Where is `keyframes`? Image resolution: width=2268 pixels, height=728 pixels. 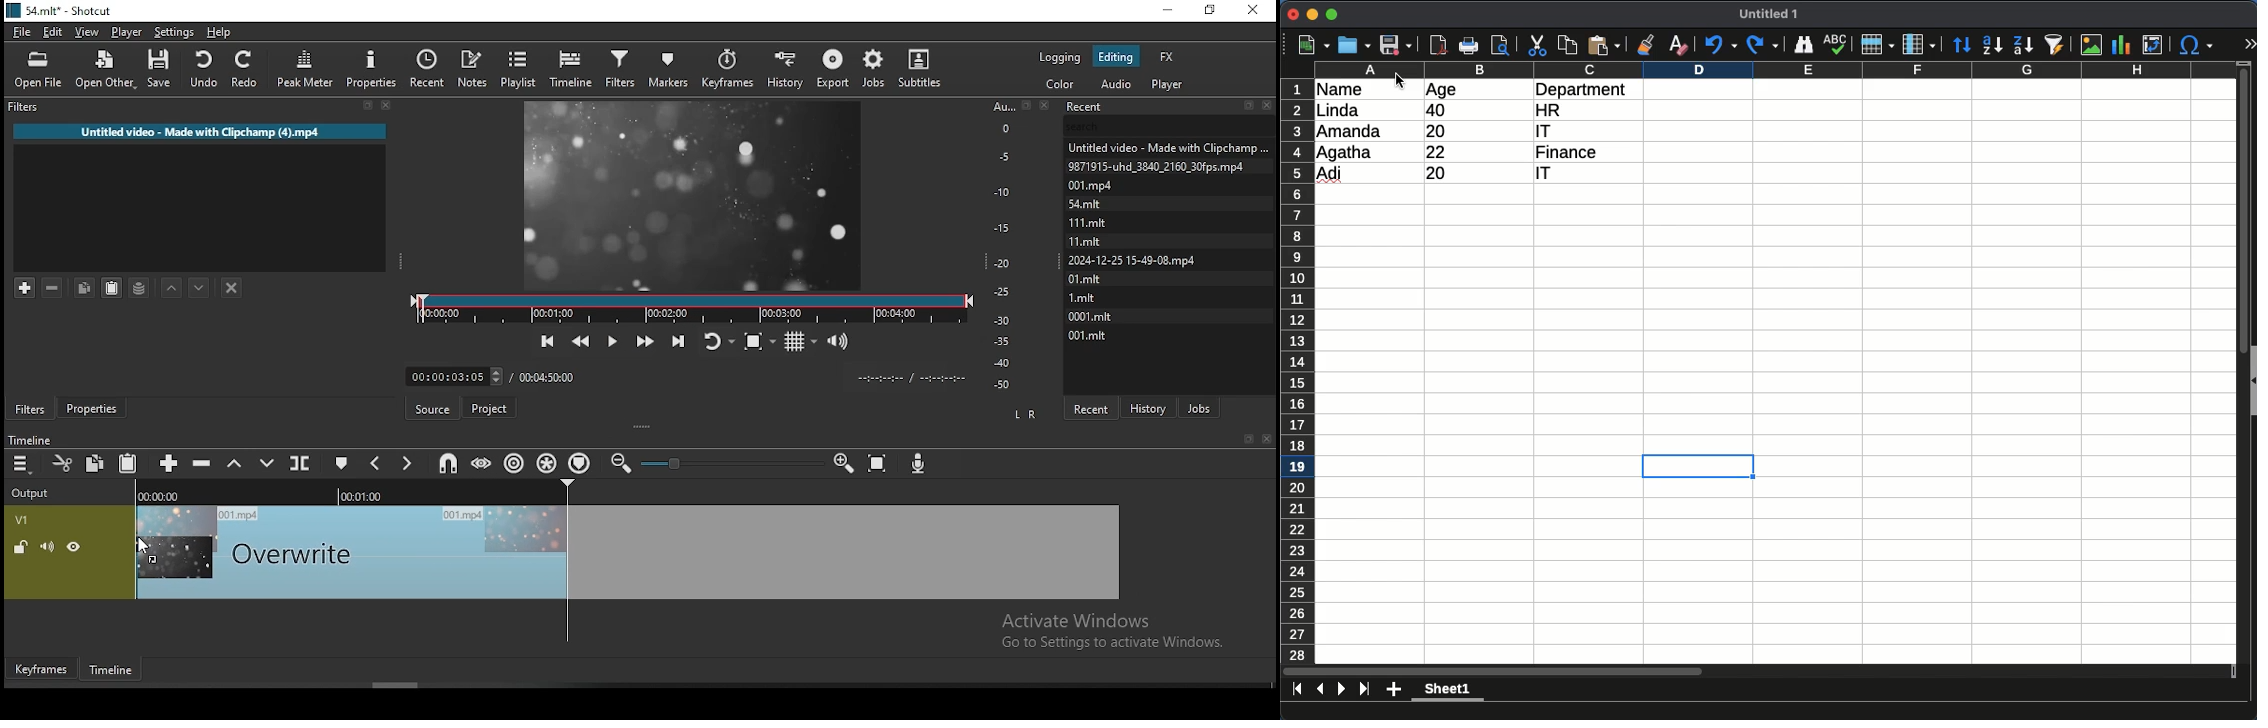
keyframes is located at coordinates (729, 69).